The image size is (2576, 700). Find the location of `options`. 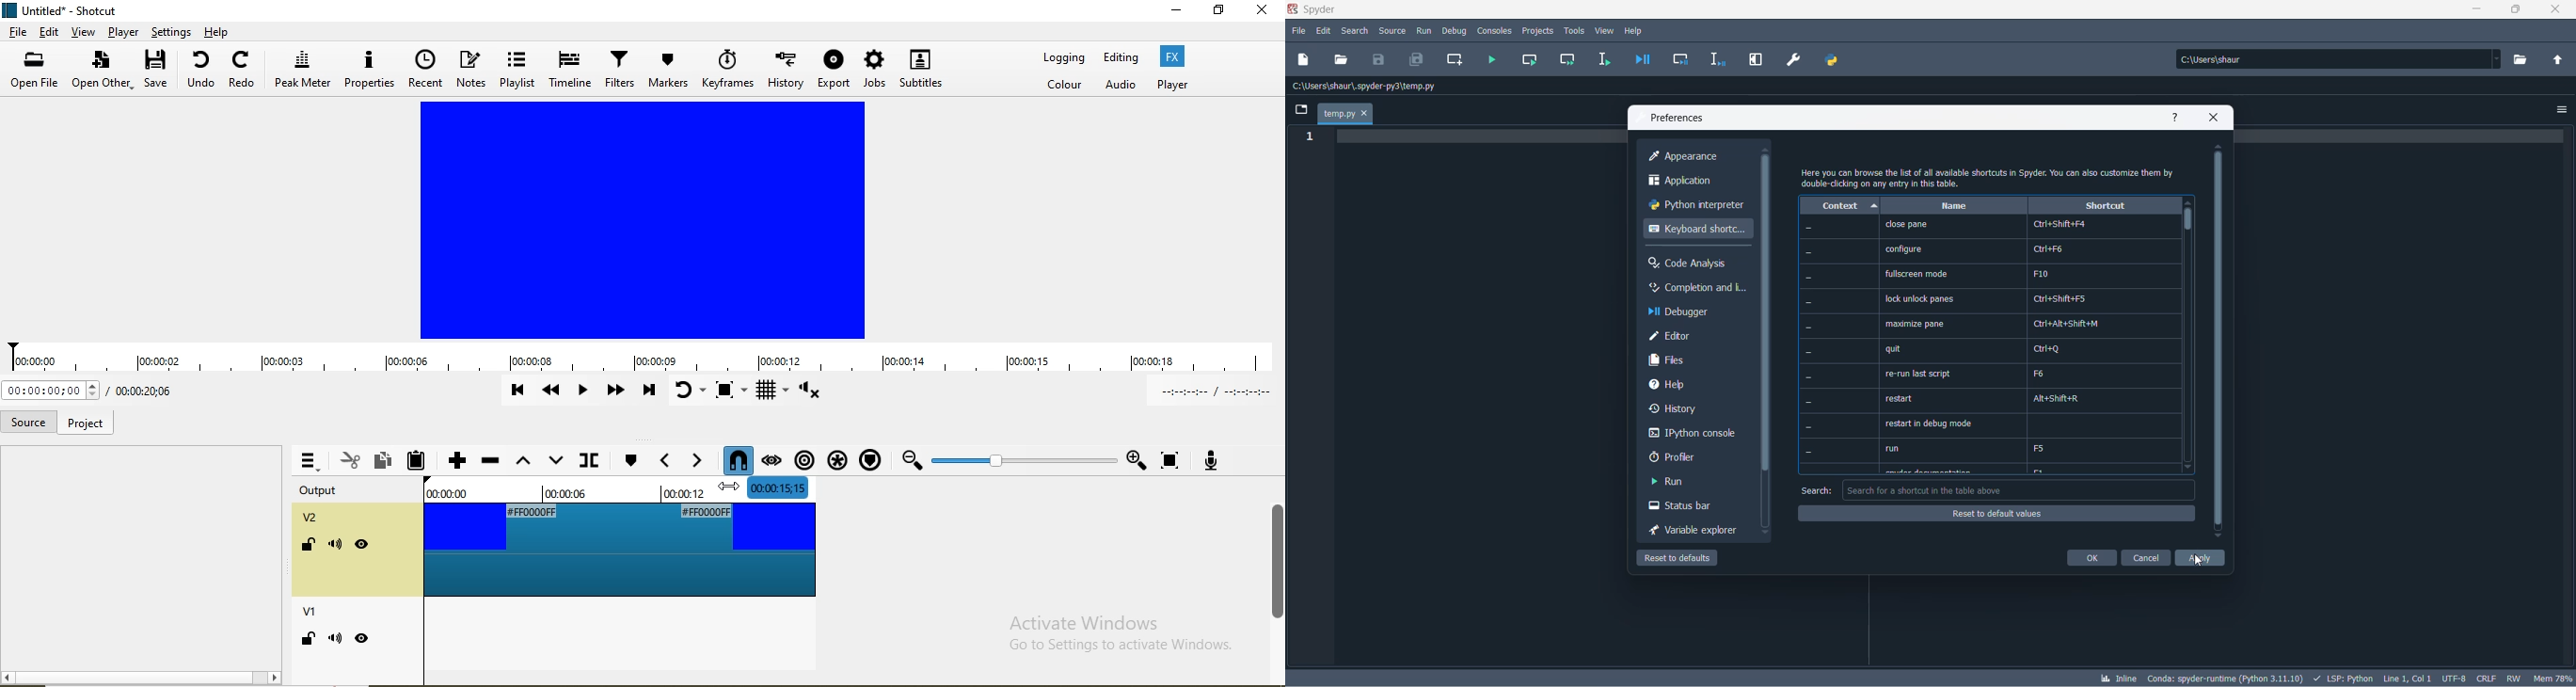

options is located at coordinates (2563, 106).